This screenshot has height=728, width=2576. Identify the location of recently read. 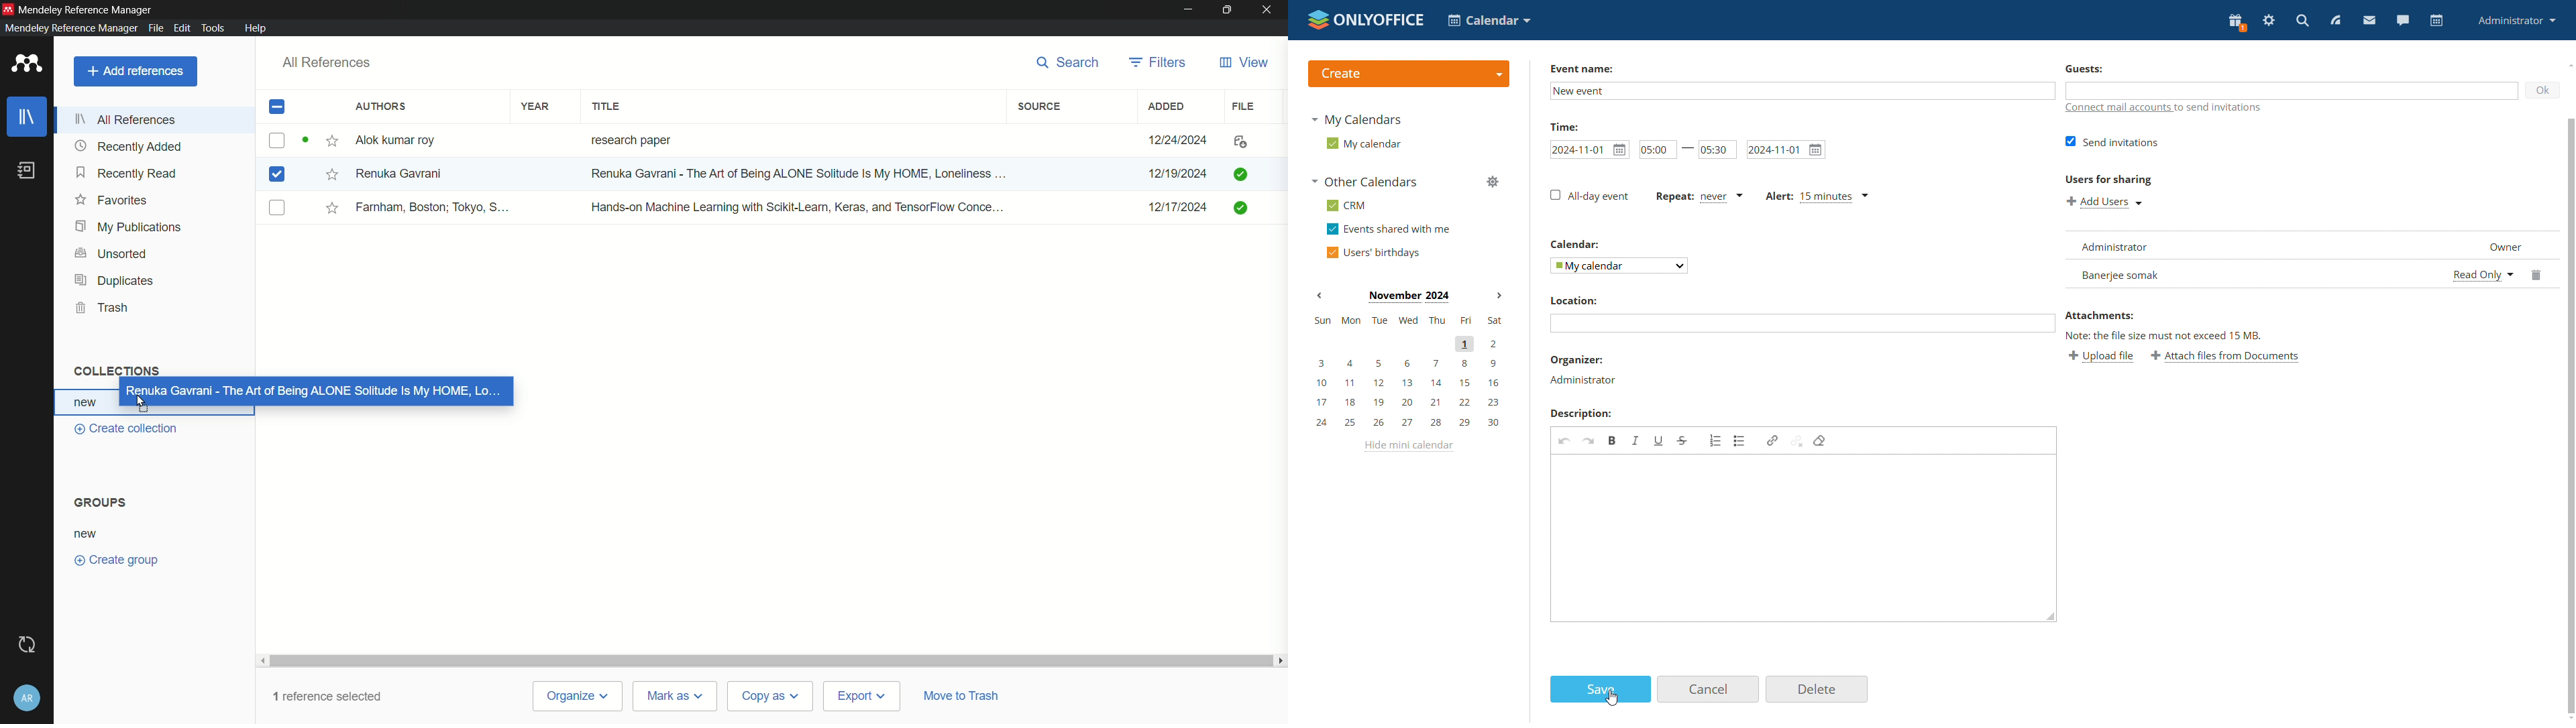
(128, 173).